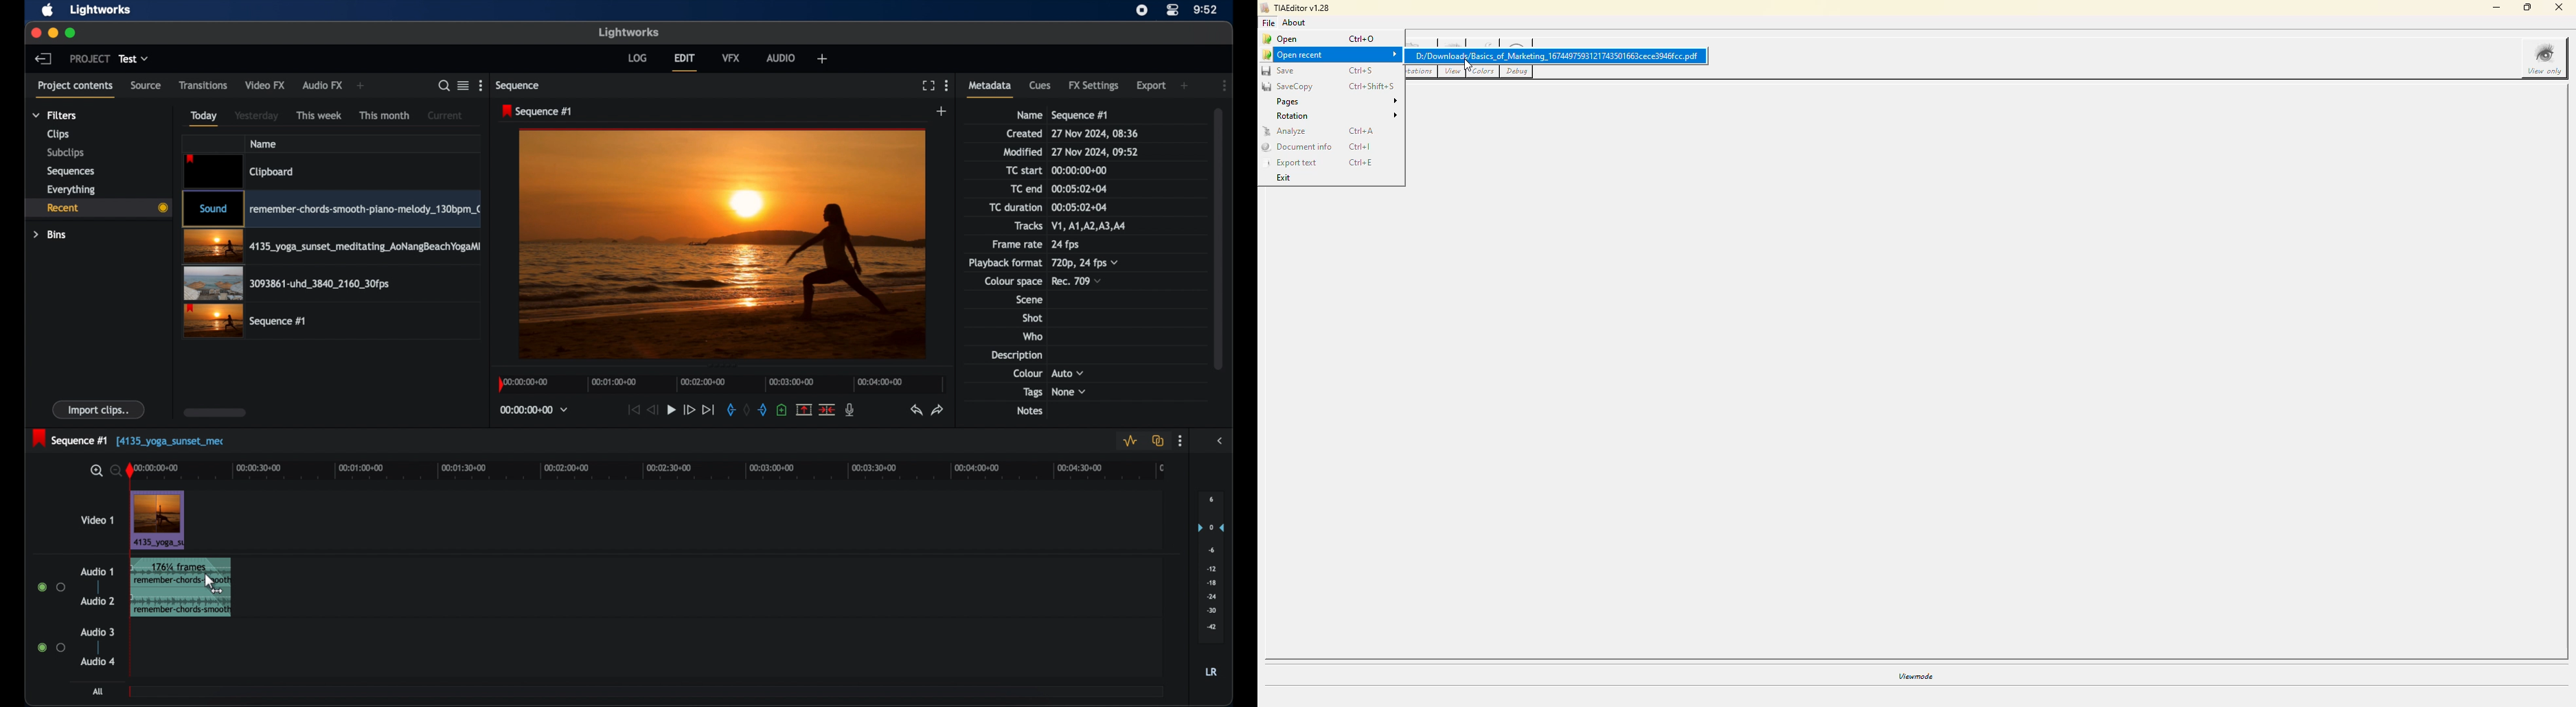  What do you see at coordinates (98, 209) in the screenshot?
I see `recent` at bounding box center [98, 209].